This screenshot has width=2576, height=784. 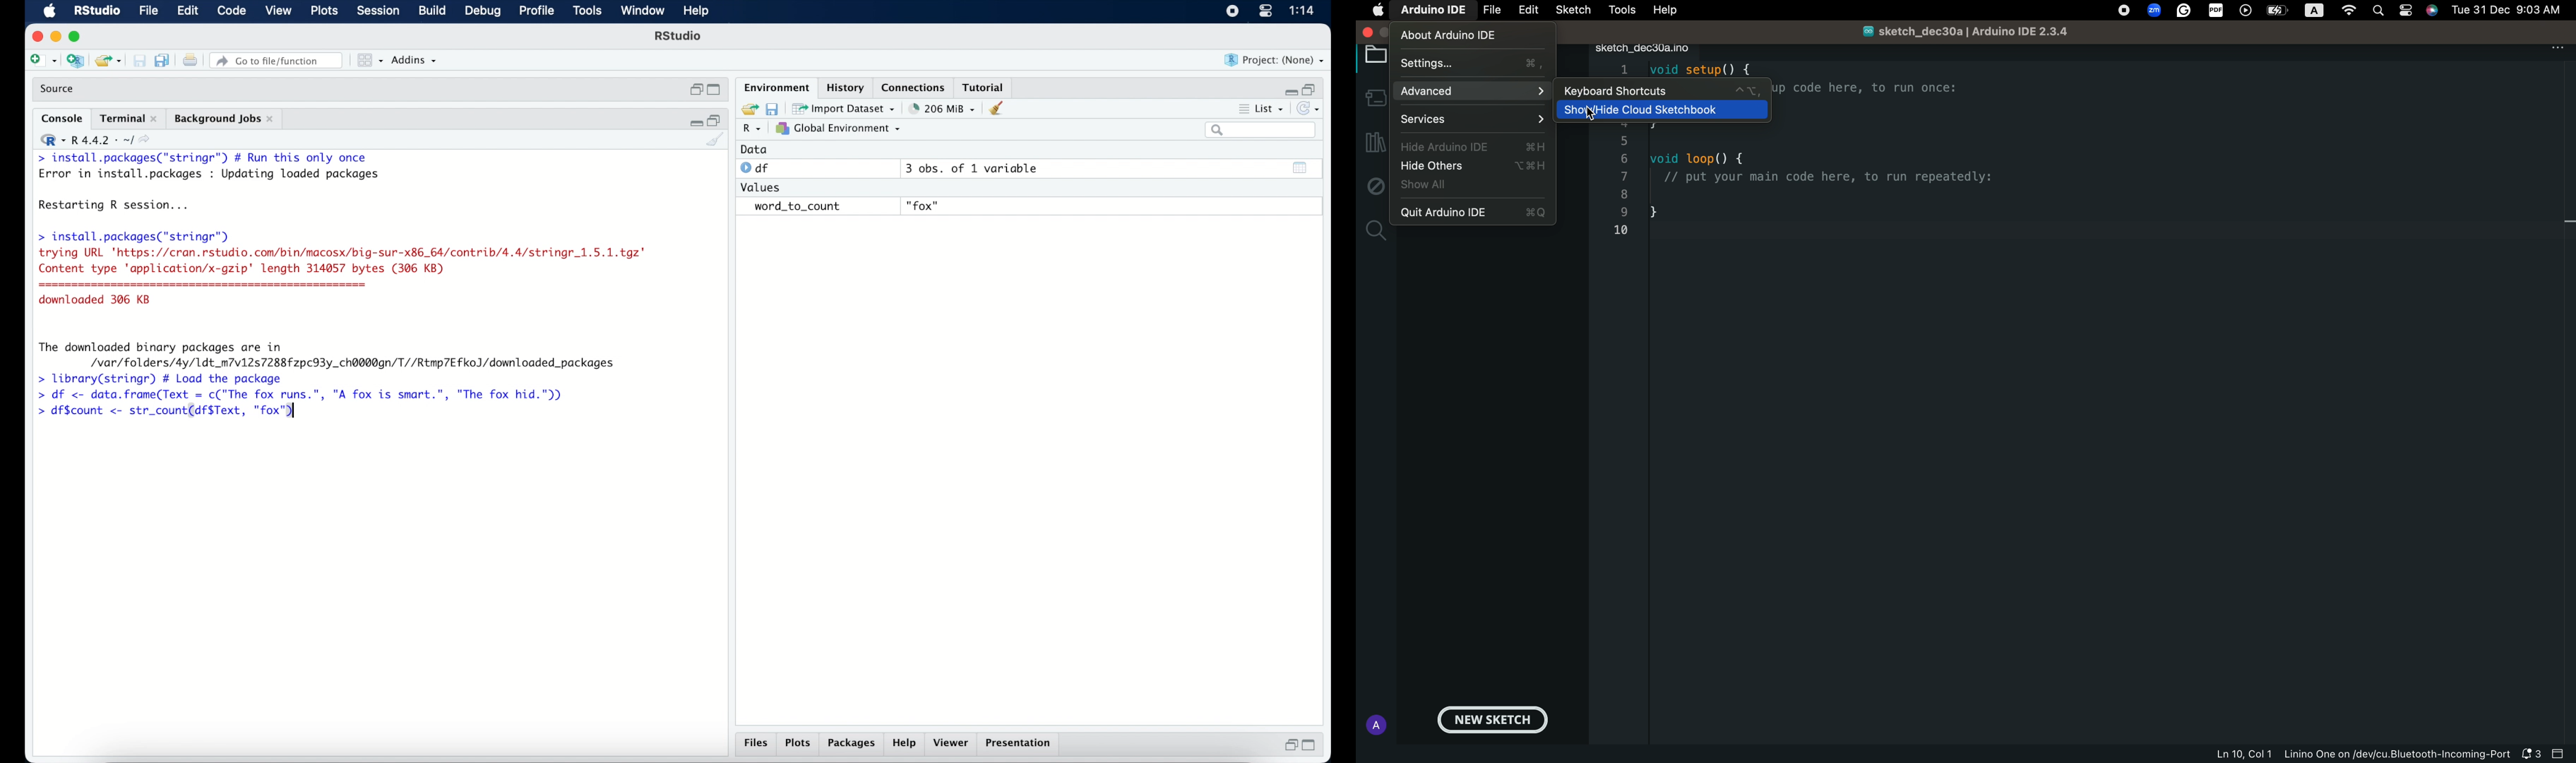 What do you see at coordinates (1263, 130) in the screenshot?
I see `search bar` at bounding box center [1263, 130].